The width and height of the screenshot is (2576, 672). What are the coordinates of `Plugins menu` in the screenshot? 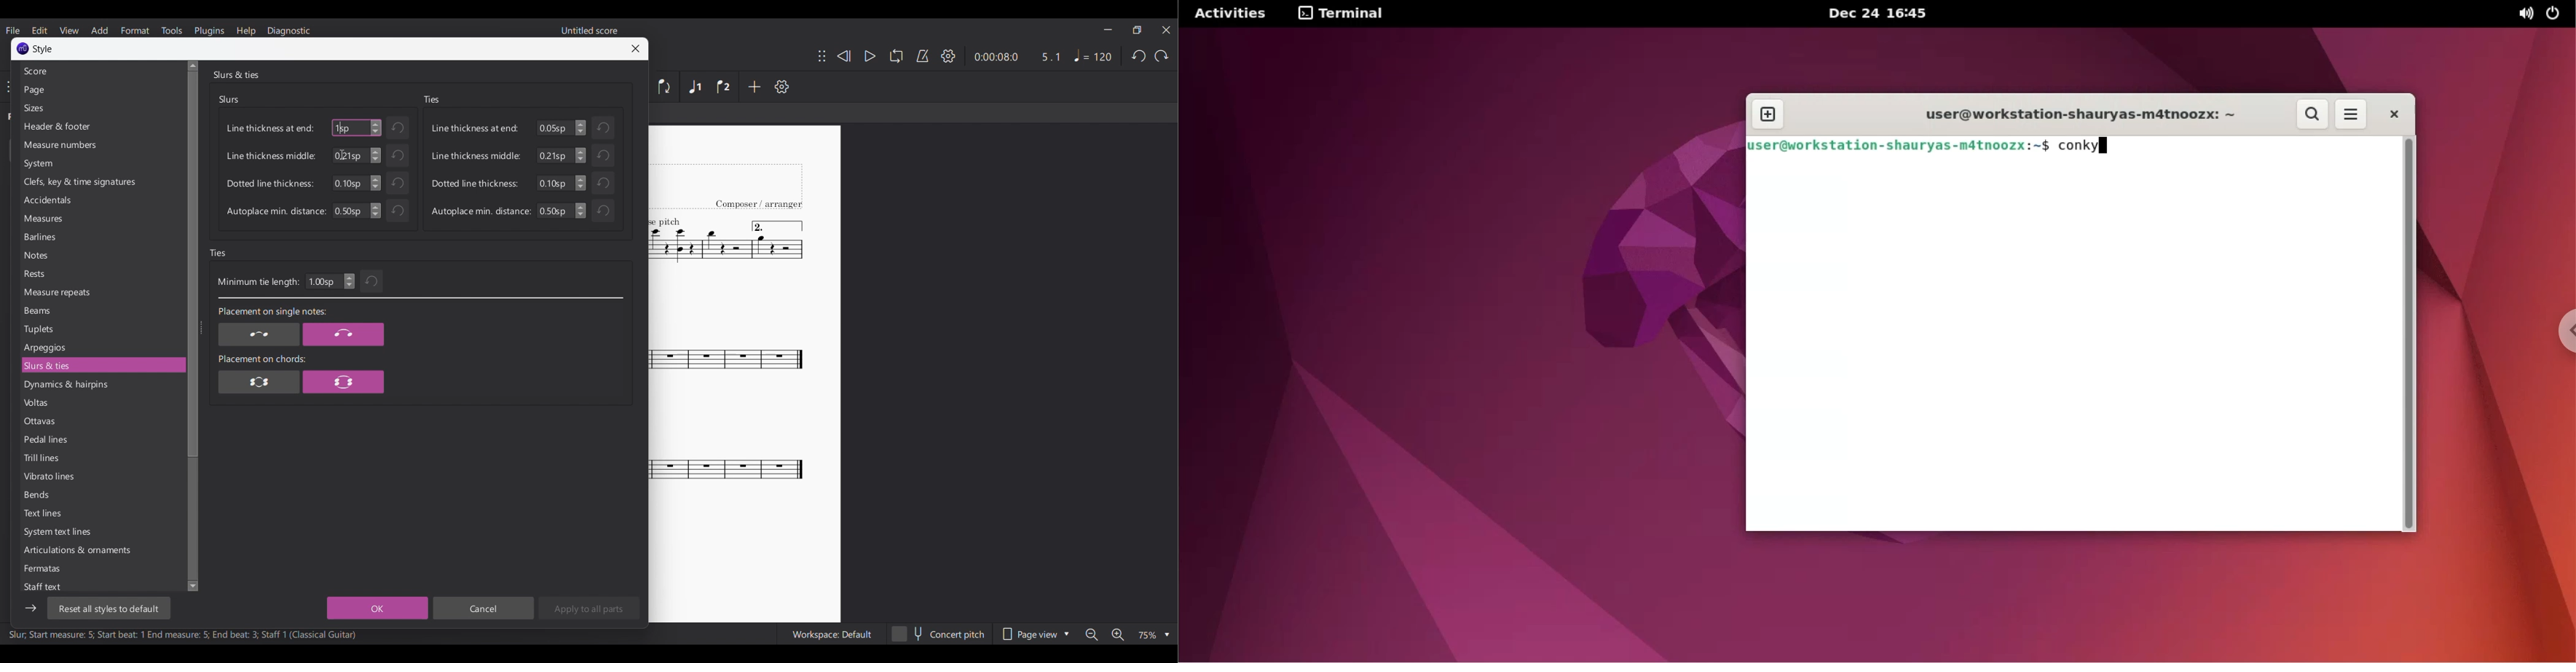 It's located at (210, 30).